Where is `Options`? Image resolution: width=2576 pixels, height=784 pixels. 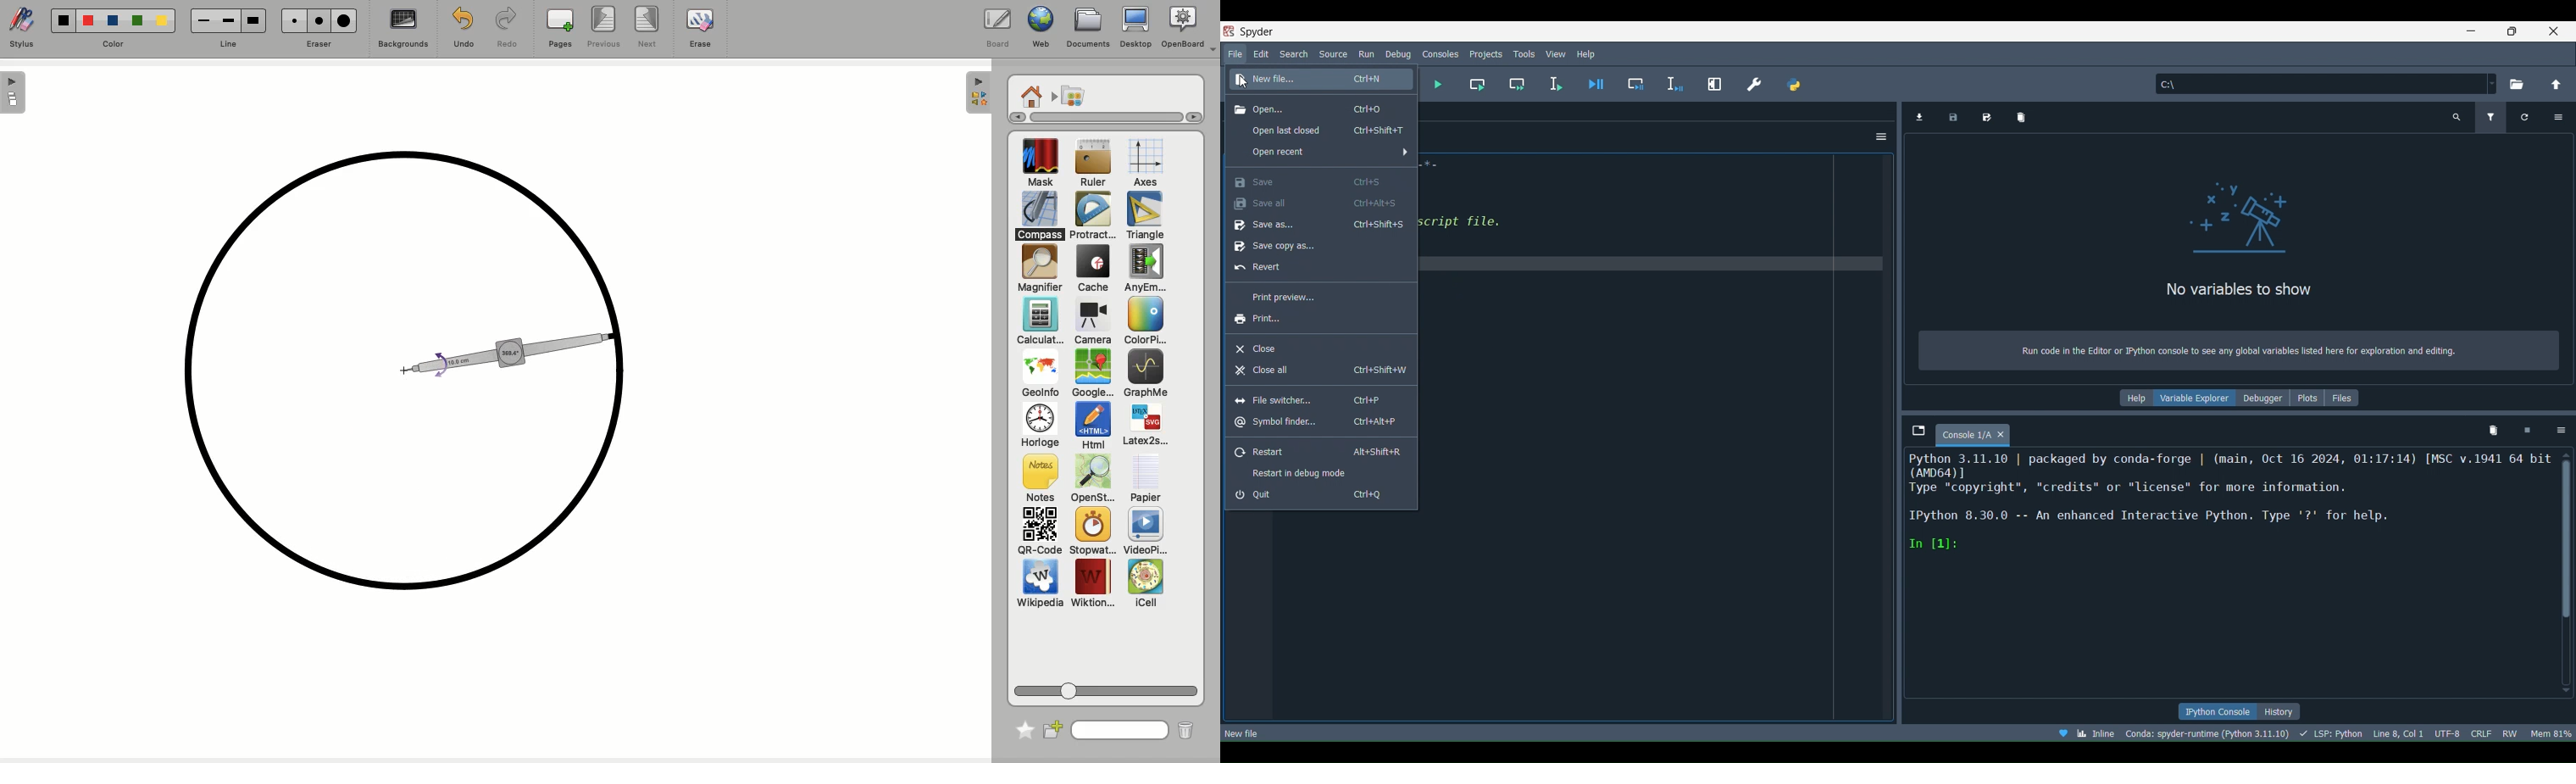
Options is located at coordinates (1883, 137).